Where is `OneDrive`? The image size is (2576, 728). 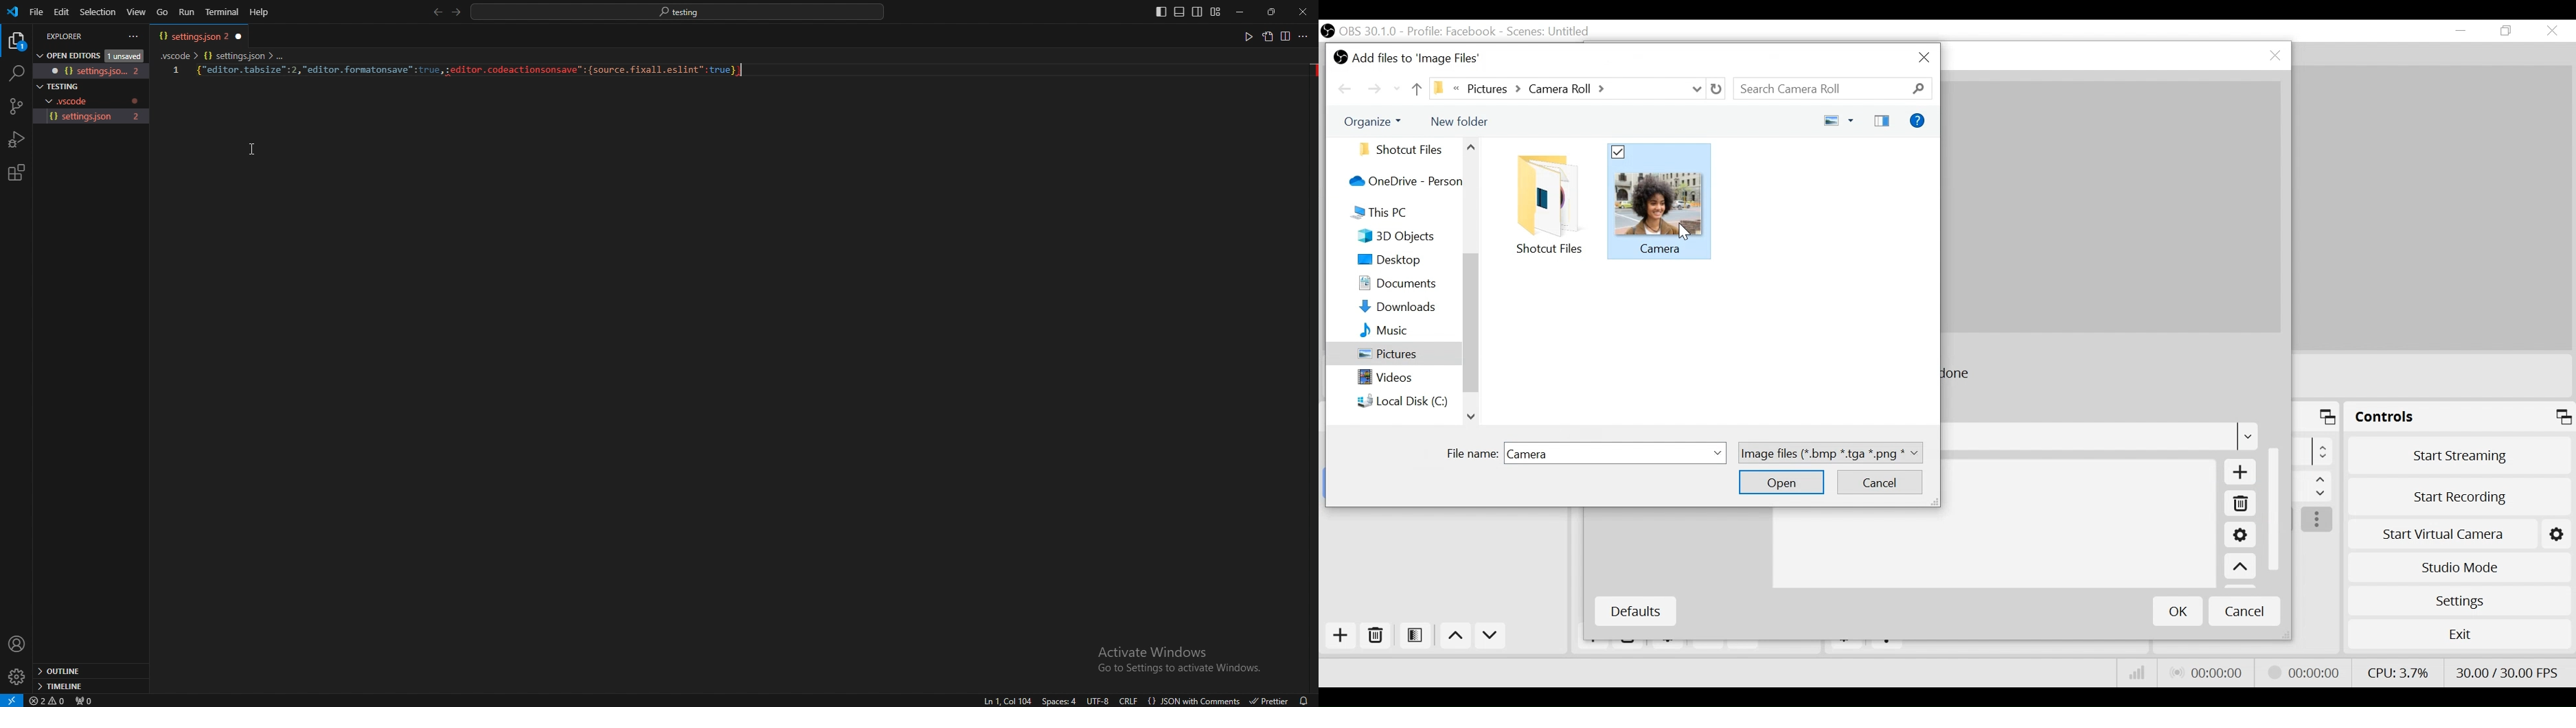
OneDrive is located at coordinates (1404, 182).